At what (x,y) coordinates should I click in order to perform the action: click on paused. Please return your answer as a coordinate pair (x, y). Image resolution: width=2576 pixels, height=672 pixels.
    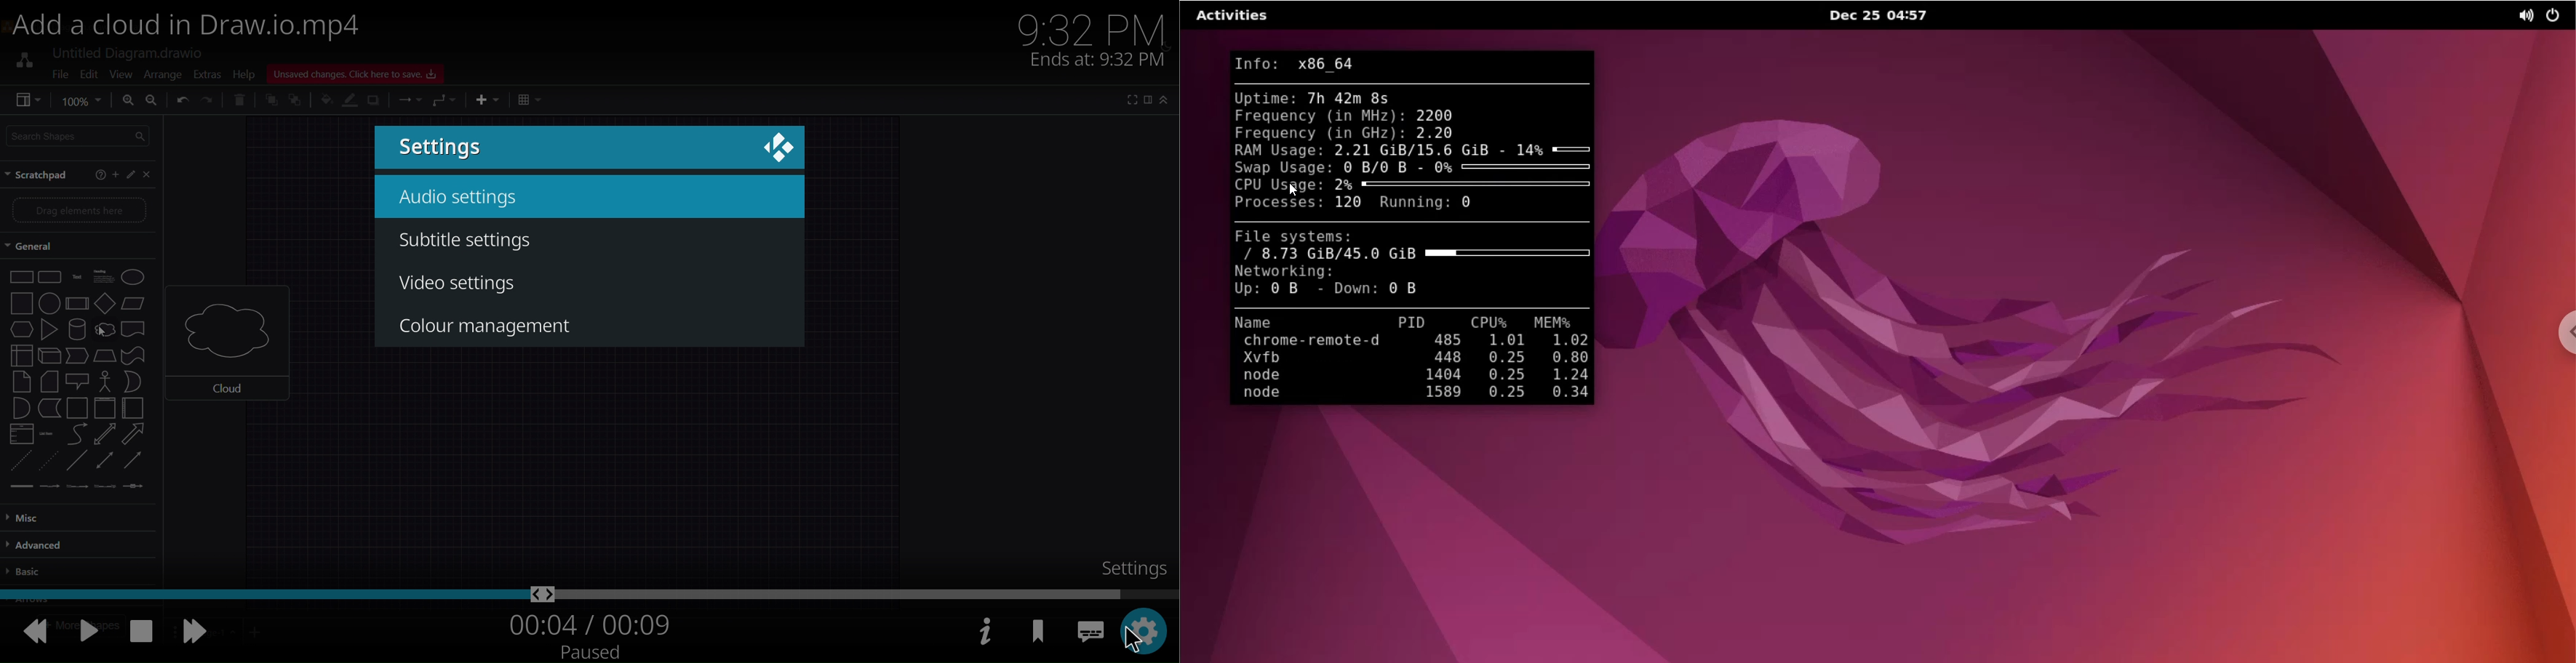
    Looking at the image, I should click on (592, 653).